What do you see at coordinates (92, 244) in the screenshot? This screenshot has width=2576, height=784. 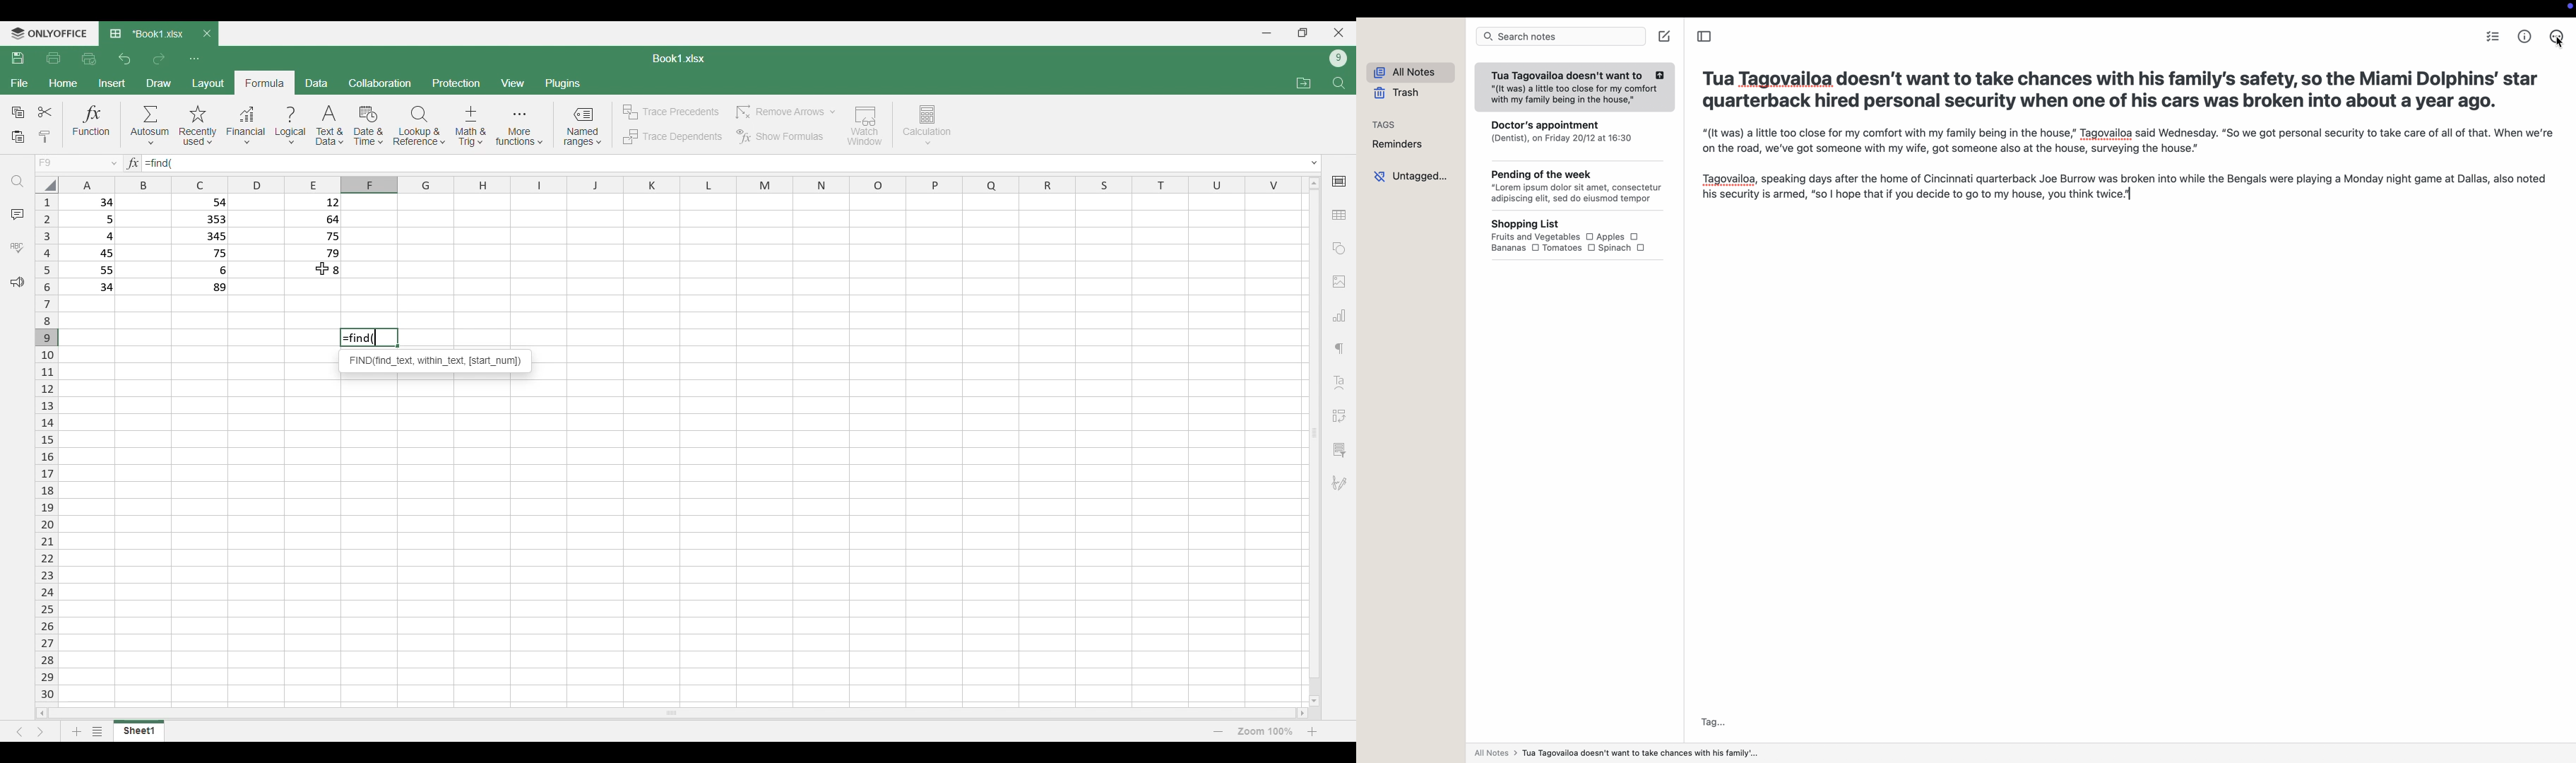 I see `Filled cells` at bounding box center [92, 244].